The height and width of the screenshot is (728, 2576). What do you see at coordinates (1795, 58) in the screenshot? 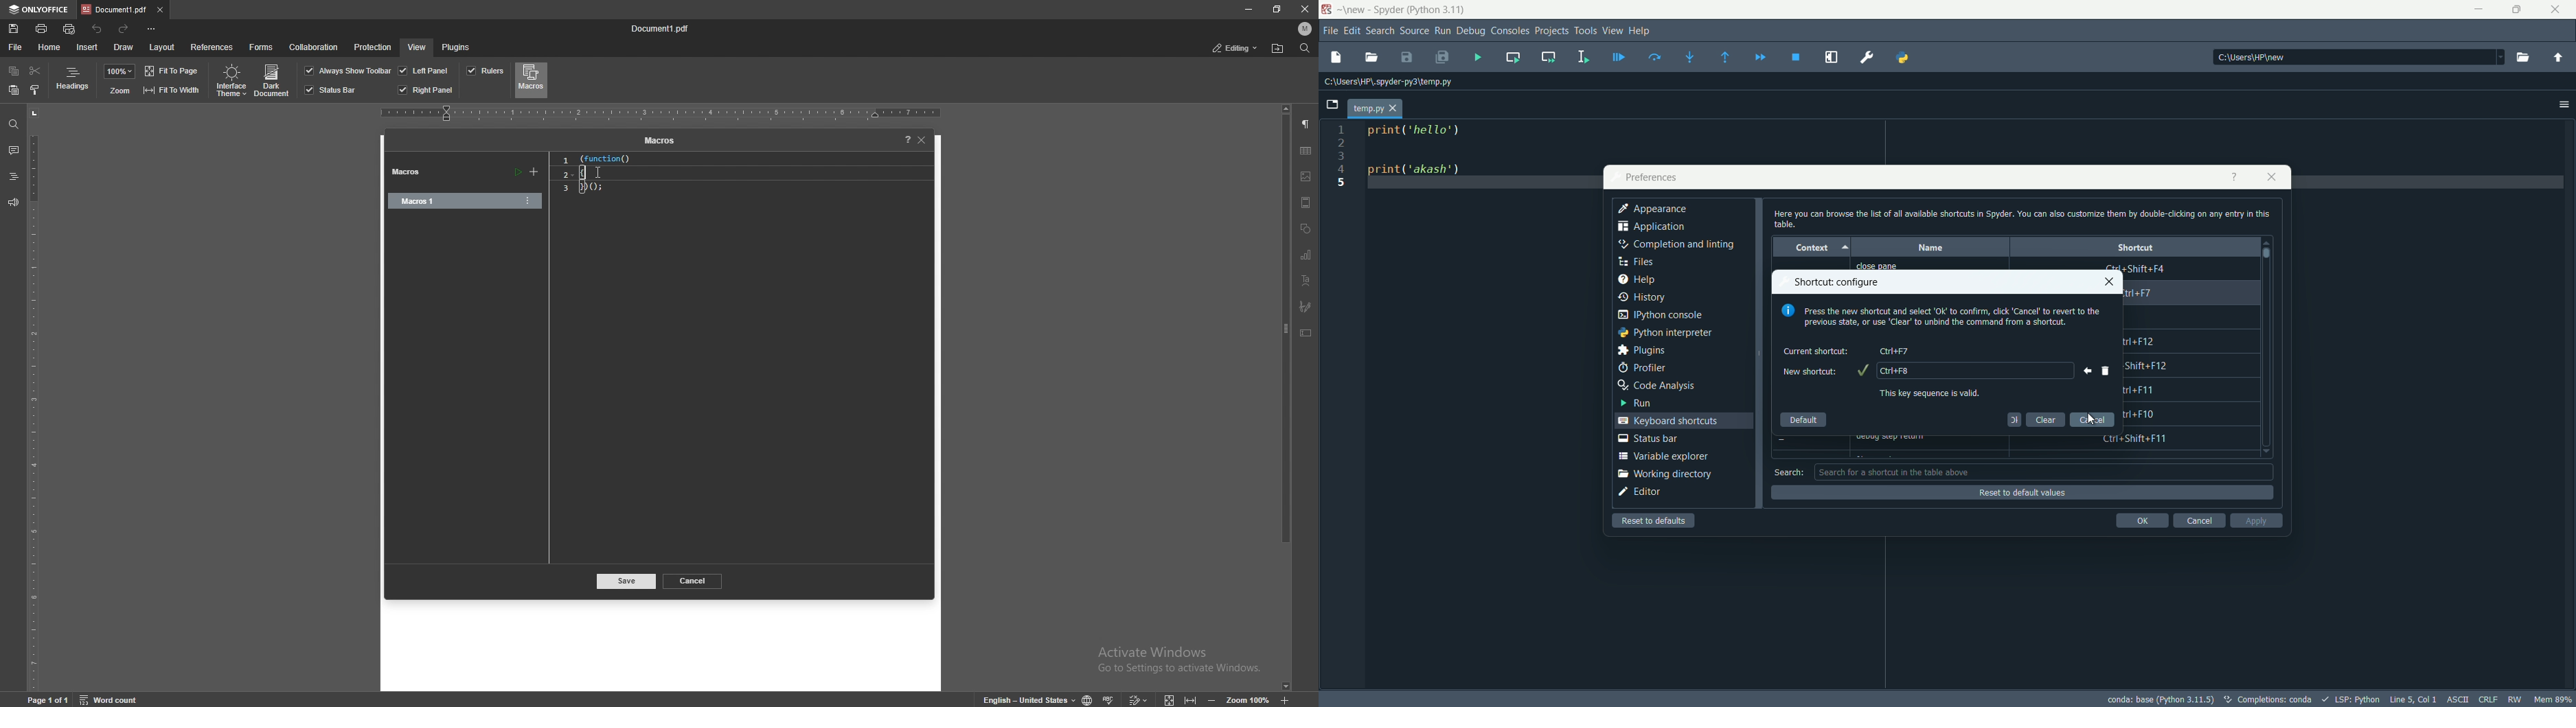
I see `stop debugging` at bounding box center [1795, 58].